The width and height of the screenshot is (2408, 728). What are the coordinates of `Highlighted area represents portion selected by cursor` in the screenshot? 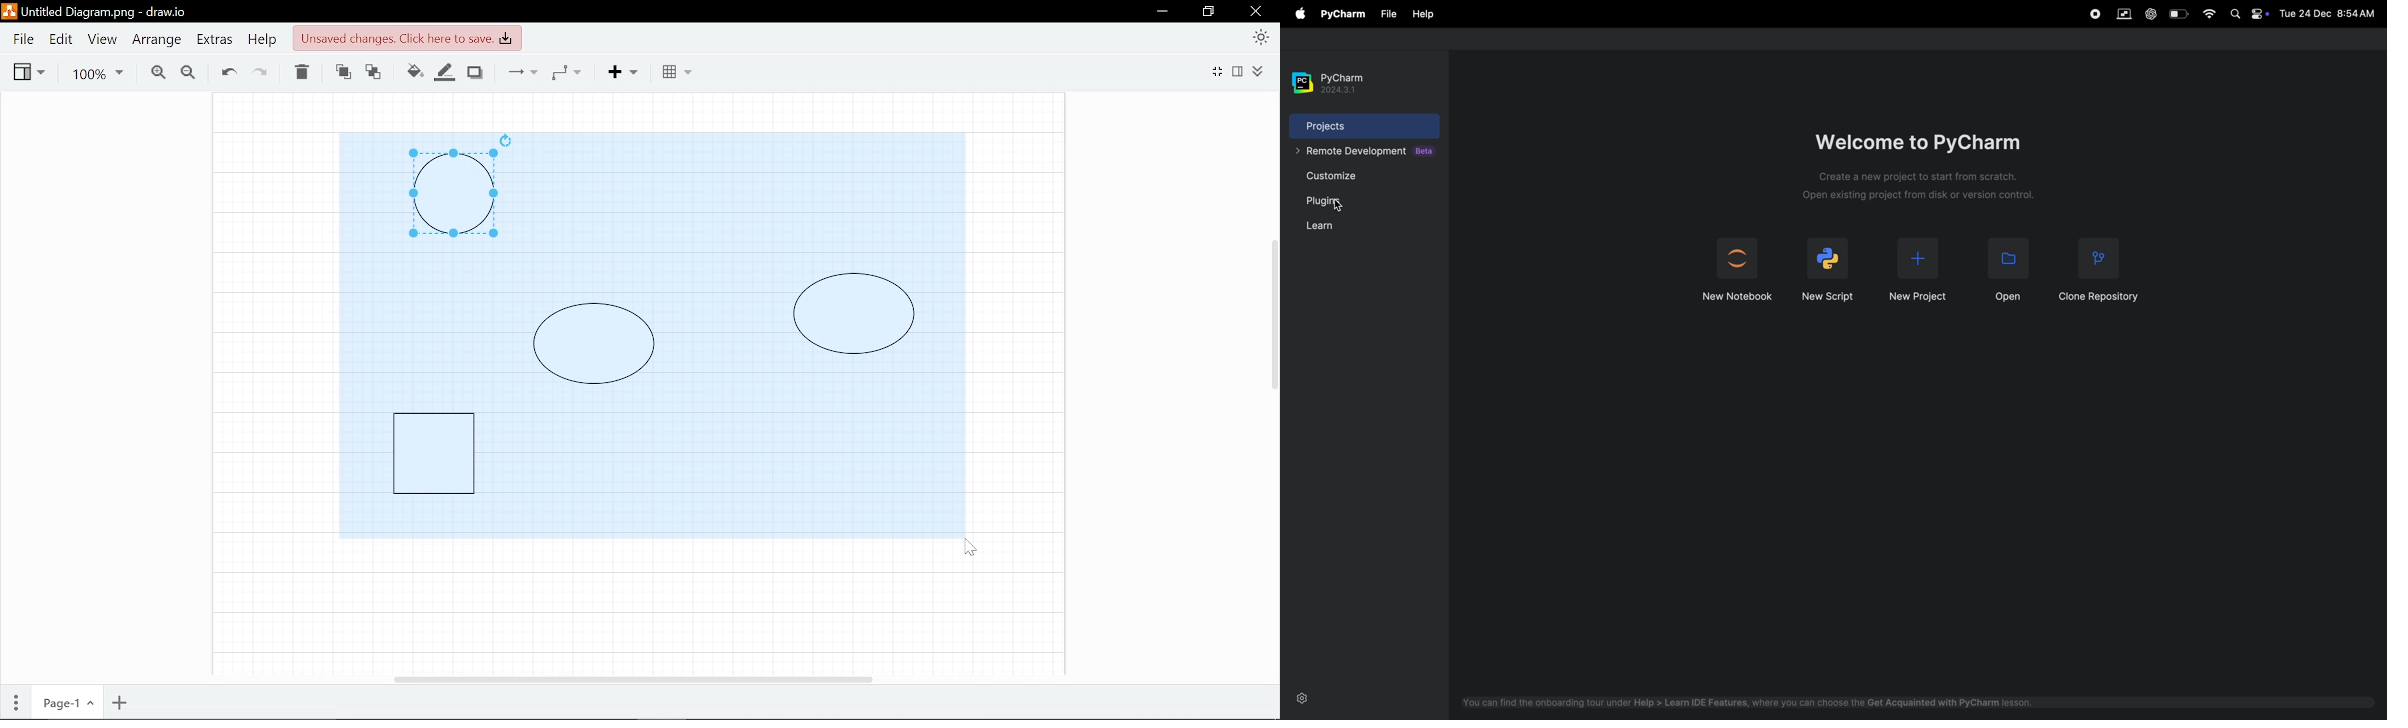 It's located at (741, 199).